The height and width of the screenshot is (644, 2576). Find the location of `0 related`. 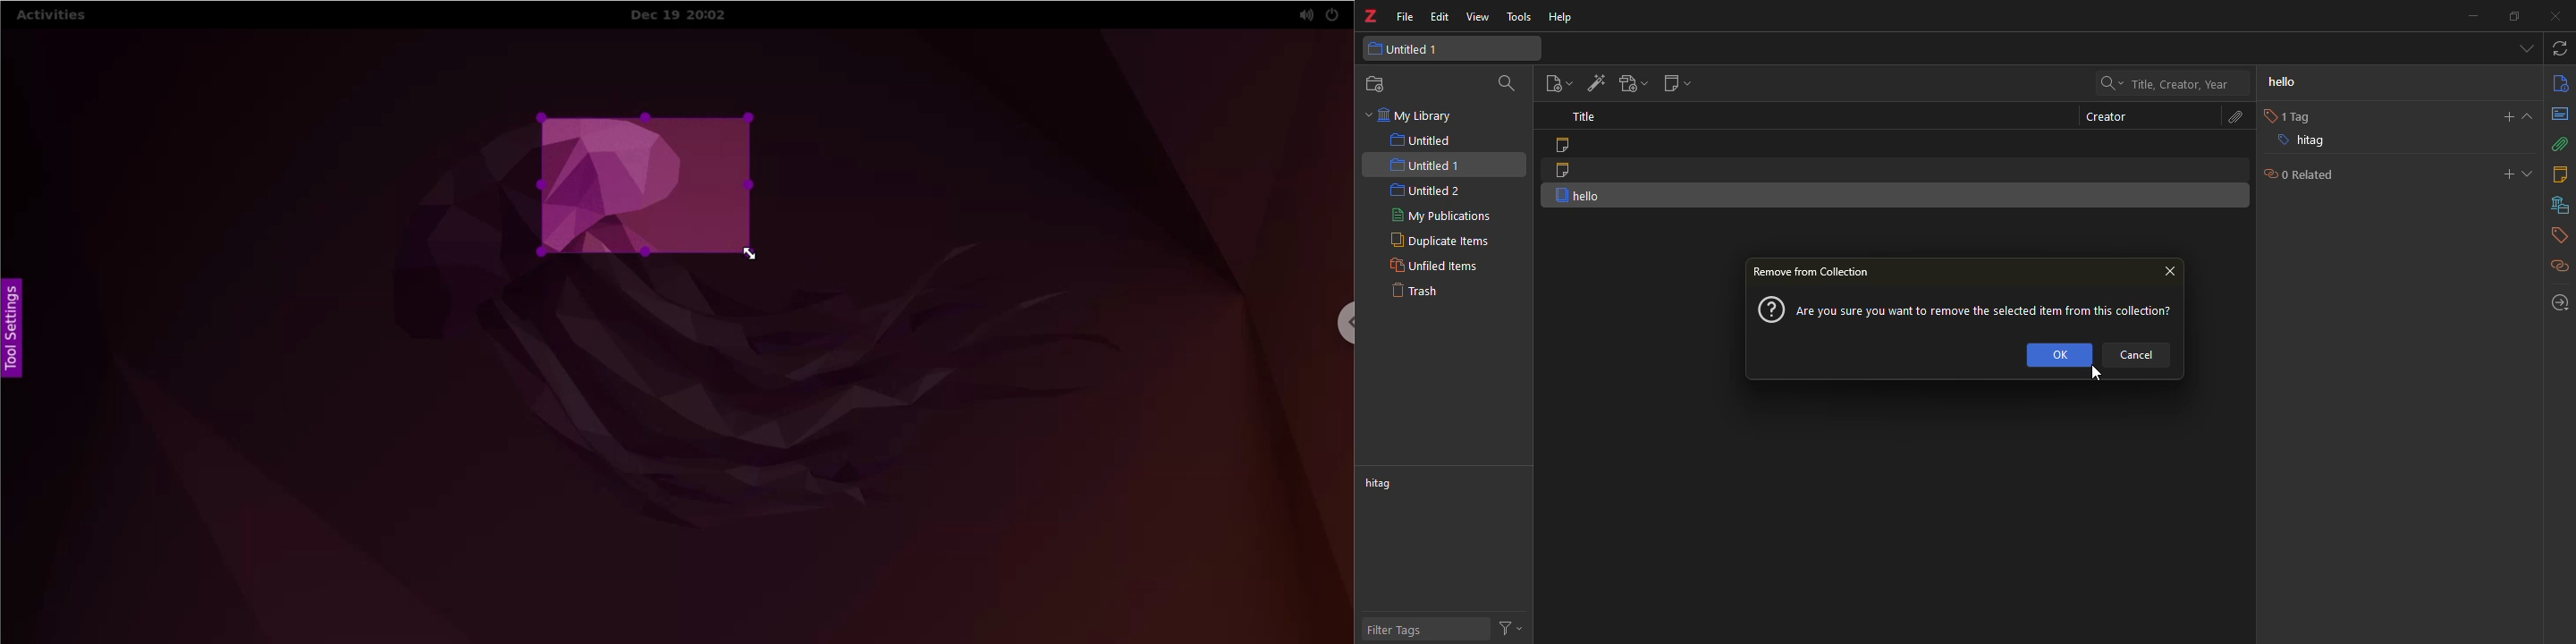

0 related is located at coordinates (2295, 174).